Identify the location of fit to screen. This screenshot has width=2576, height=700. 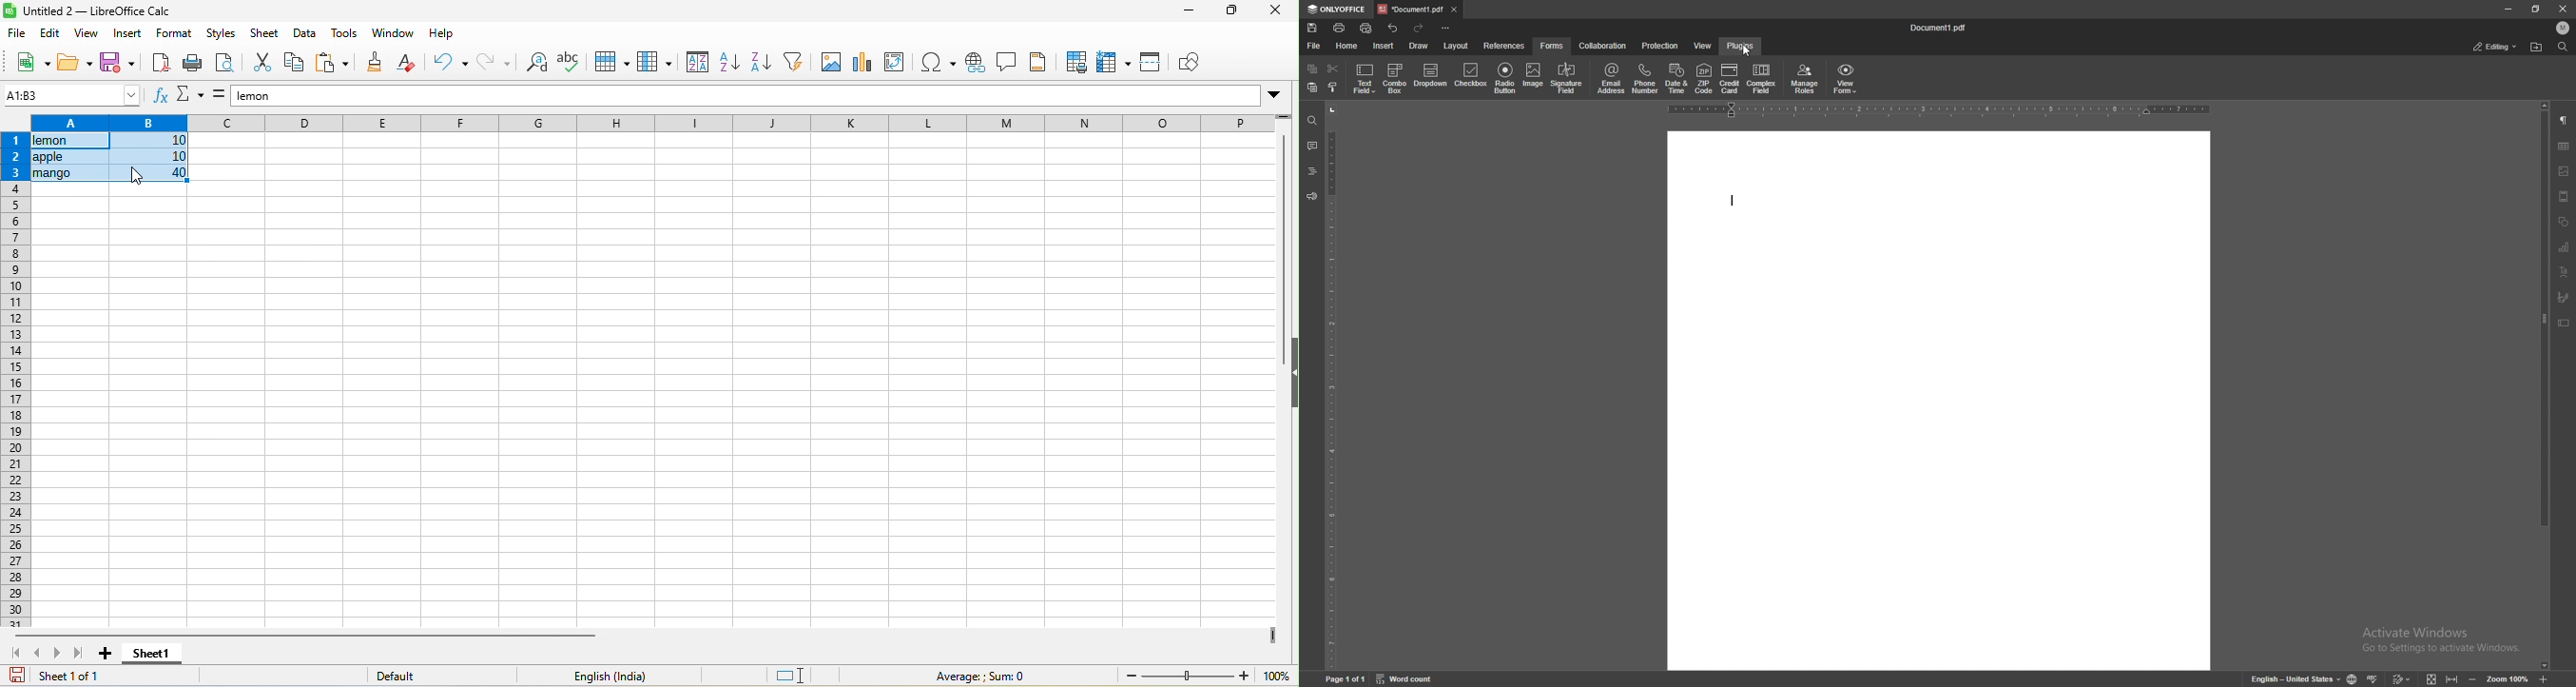
(2431, 679).